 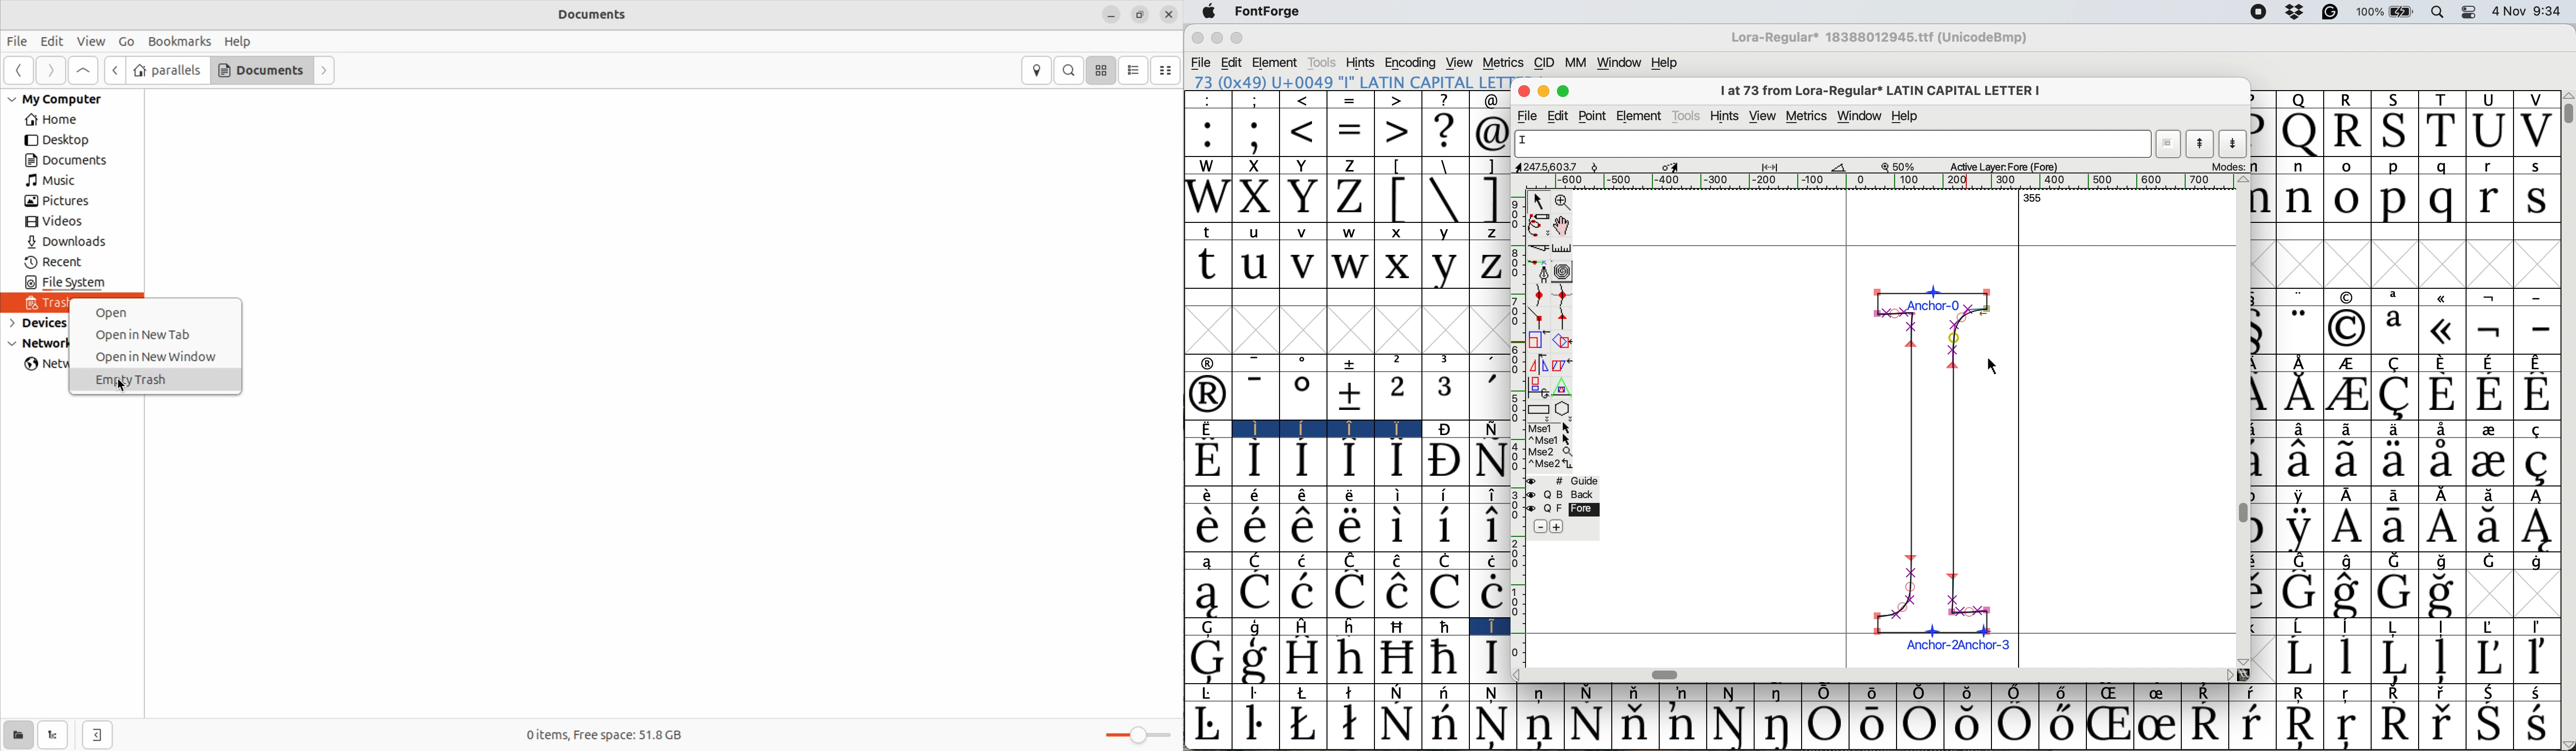 What do you see at coordinates (2567, 744) in the screenshot?
I see `` at bounding box center [2567, 744].